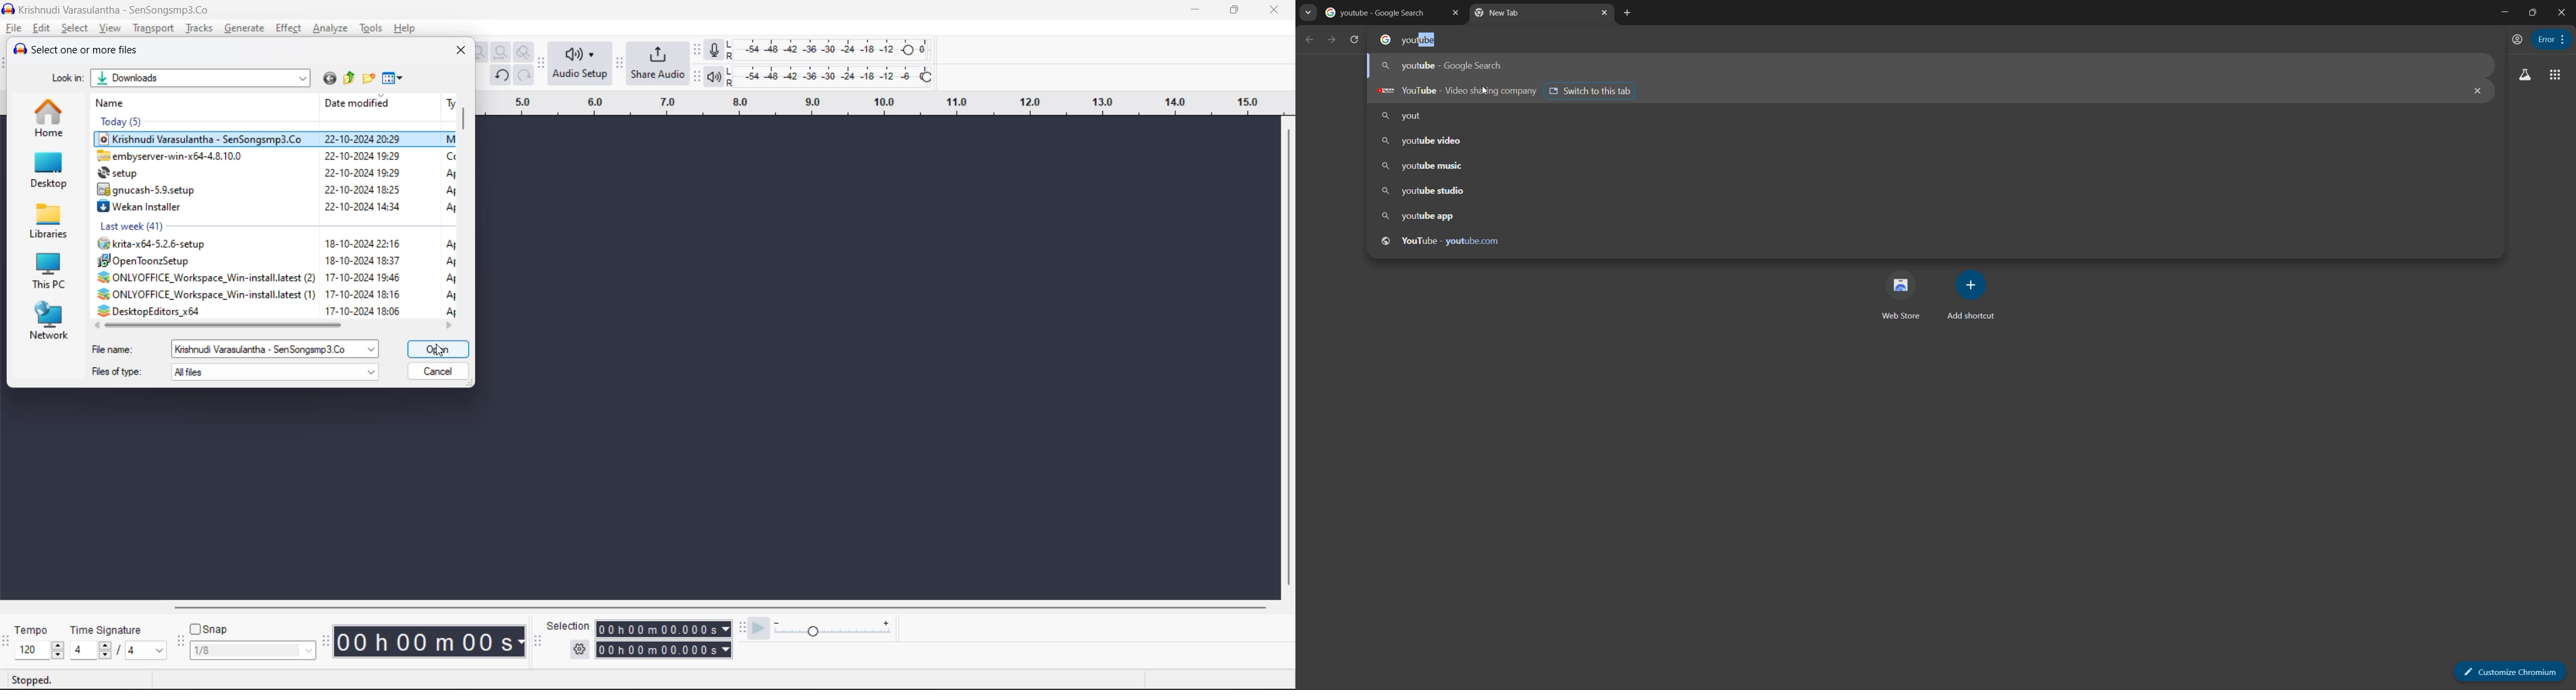 The height and width of the screenshot is (700, 2576). What do you see at coordinates (698, 51) in the screenshot?
I see `recording meter tool bar` at bounding box center [698, 51].